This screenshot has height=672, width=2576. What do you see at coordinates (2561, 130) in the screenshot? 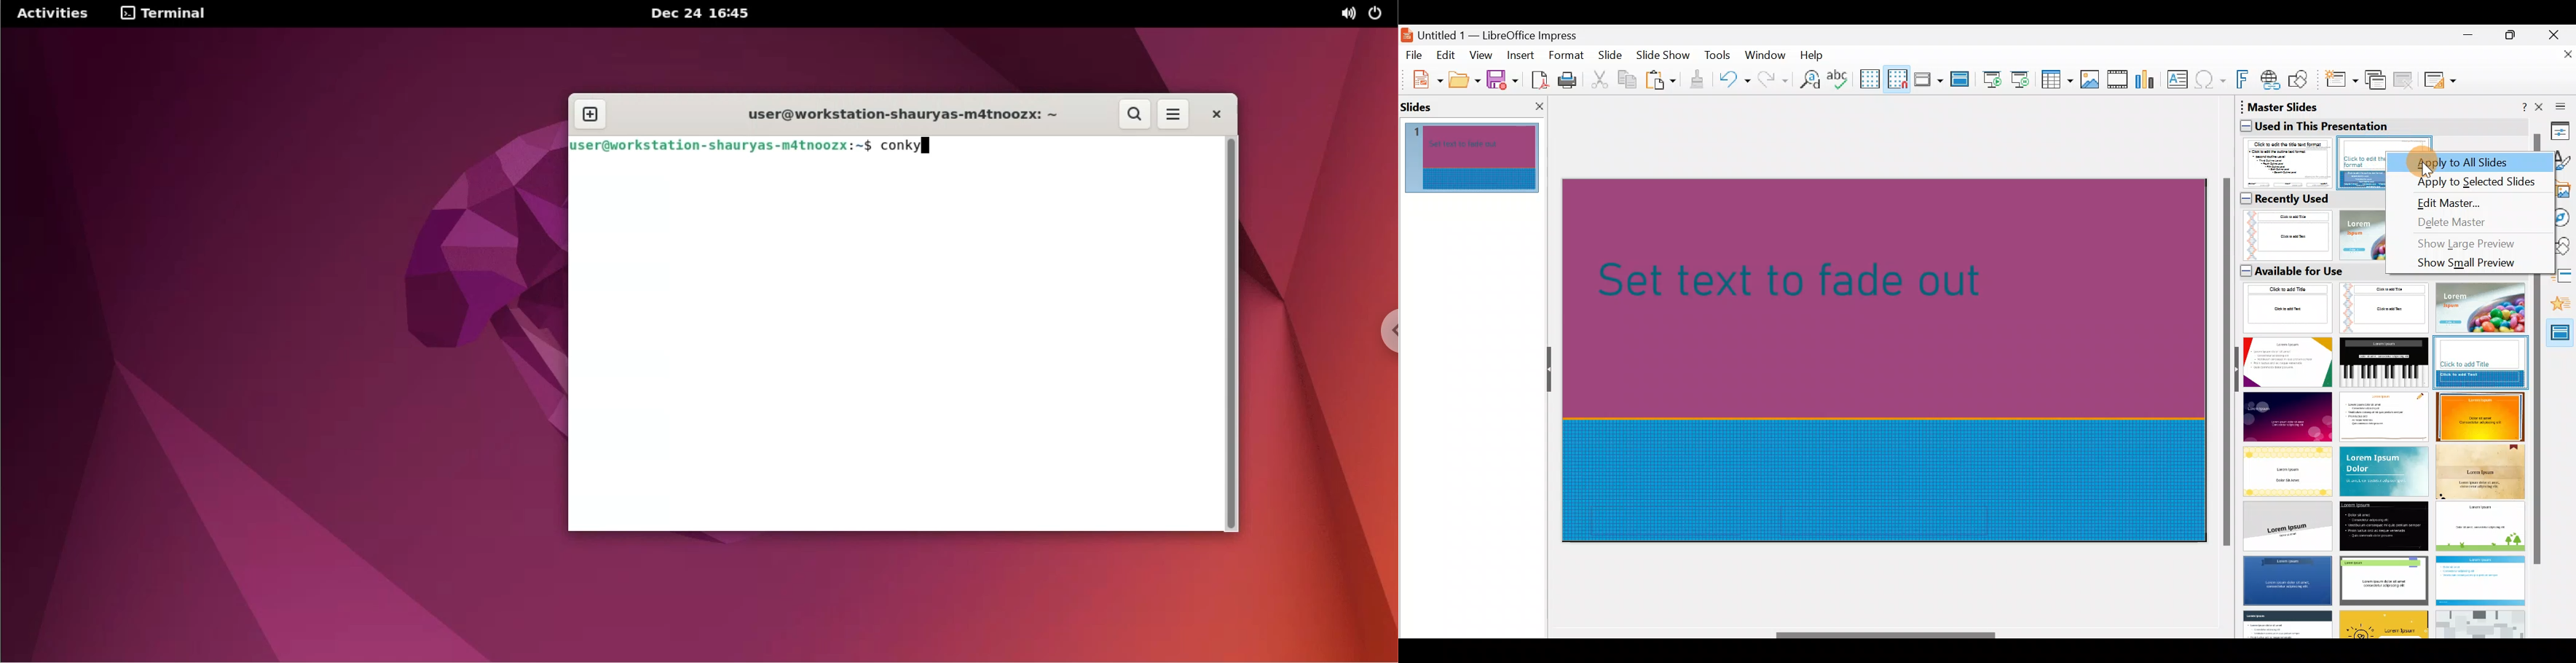
I see `Properties` at bounding box center [2561, 130].